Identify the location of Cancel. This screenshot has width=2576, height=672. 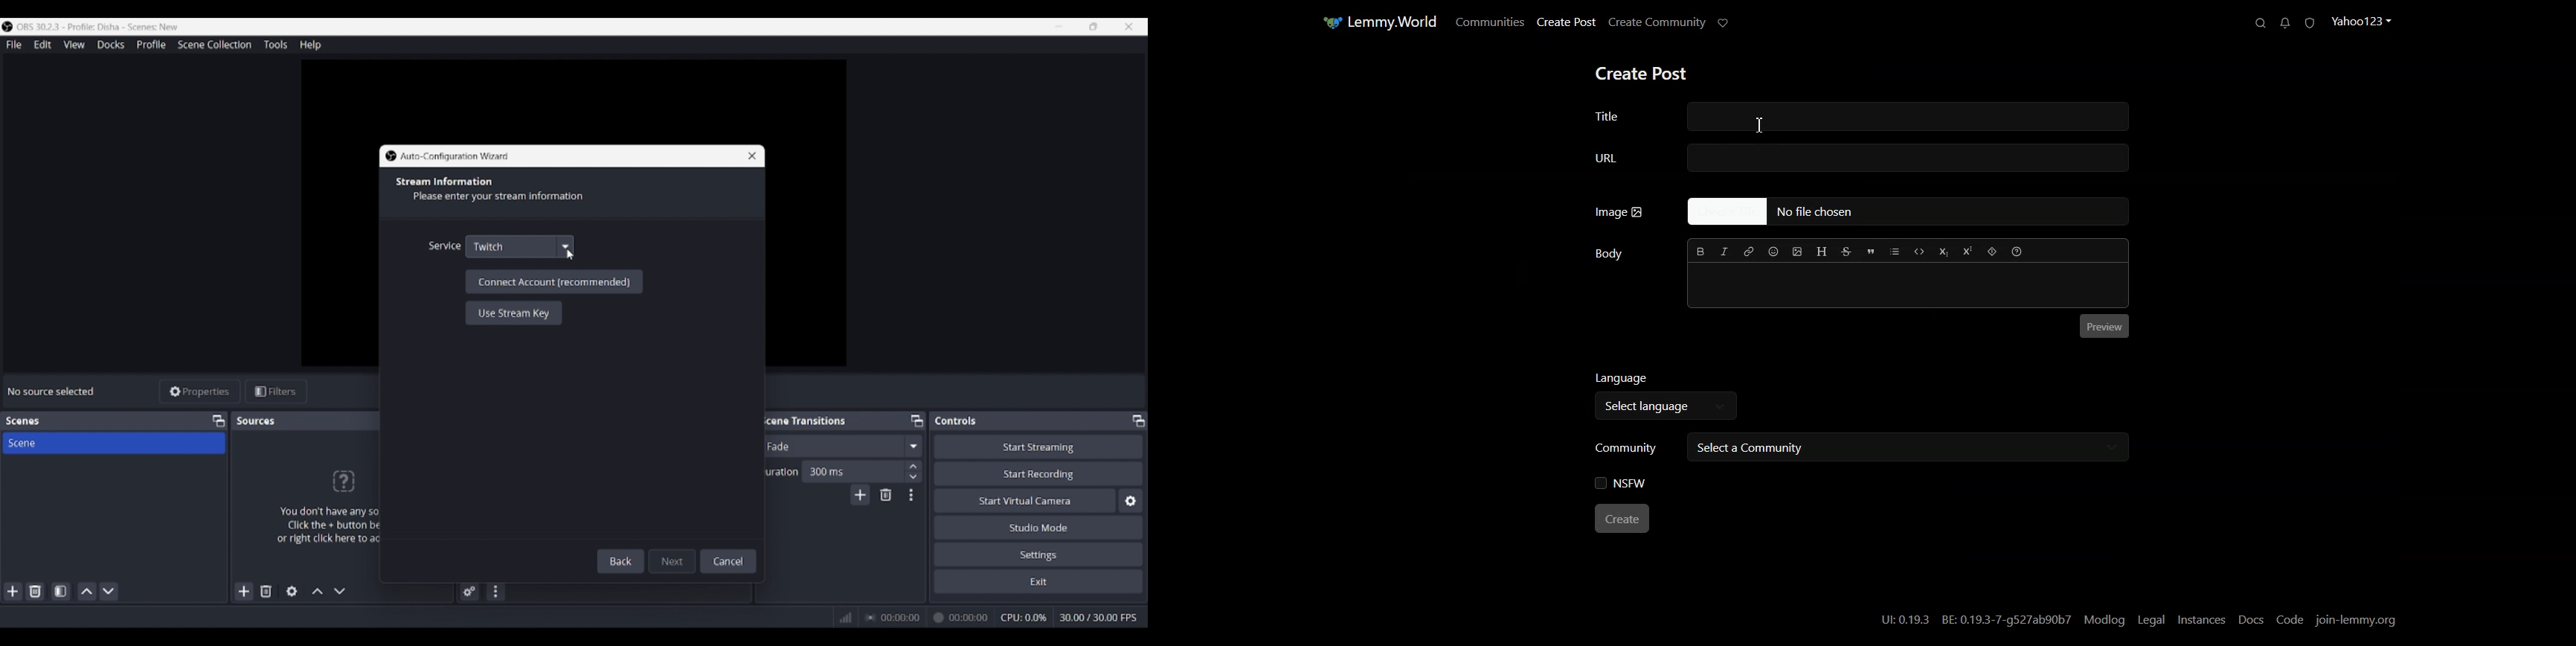
(729, 560).